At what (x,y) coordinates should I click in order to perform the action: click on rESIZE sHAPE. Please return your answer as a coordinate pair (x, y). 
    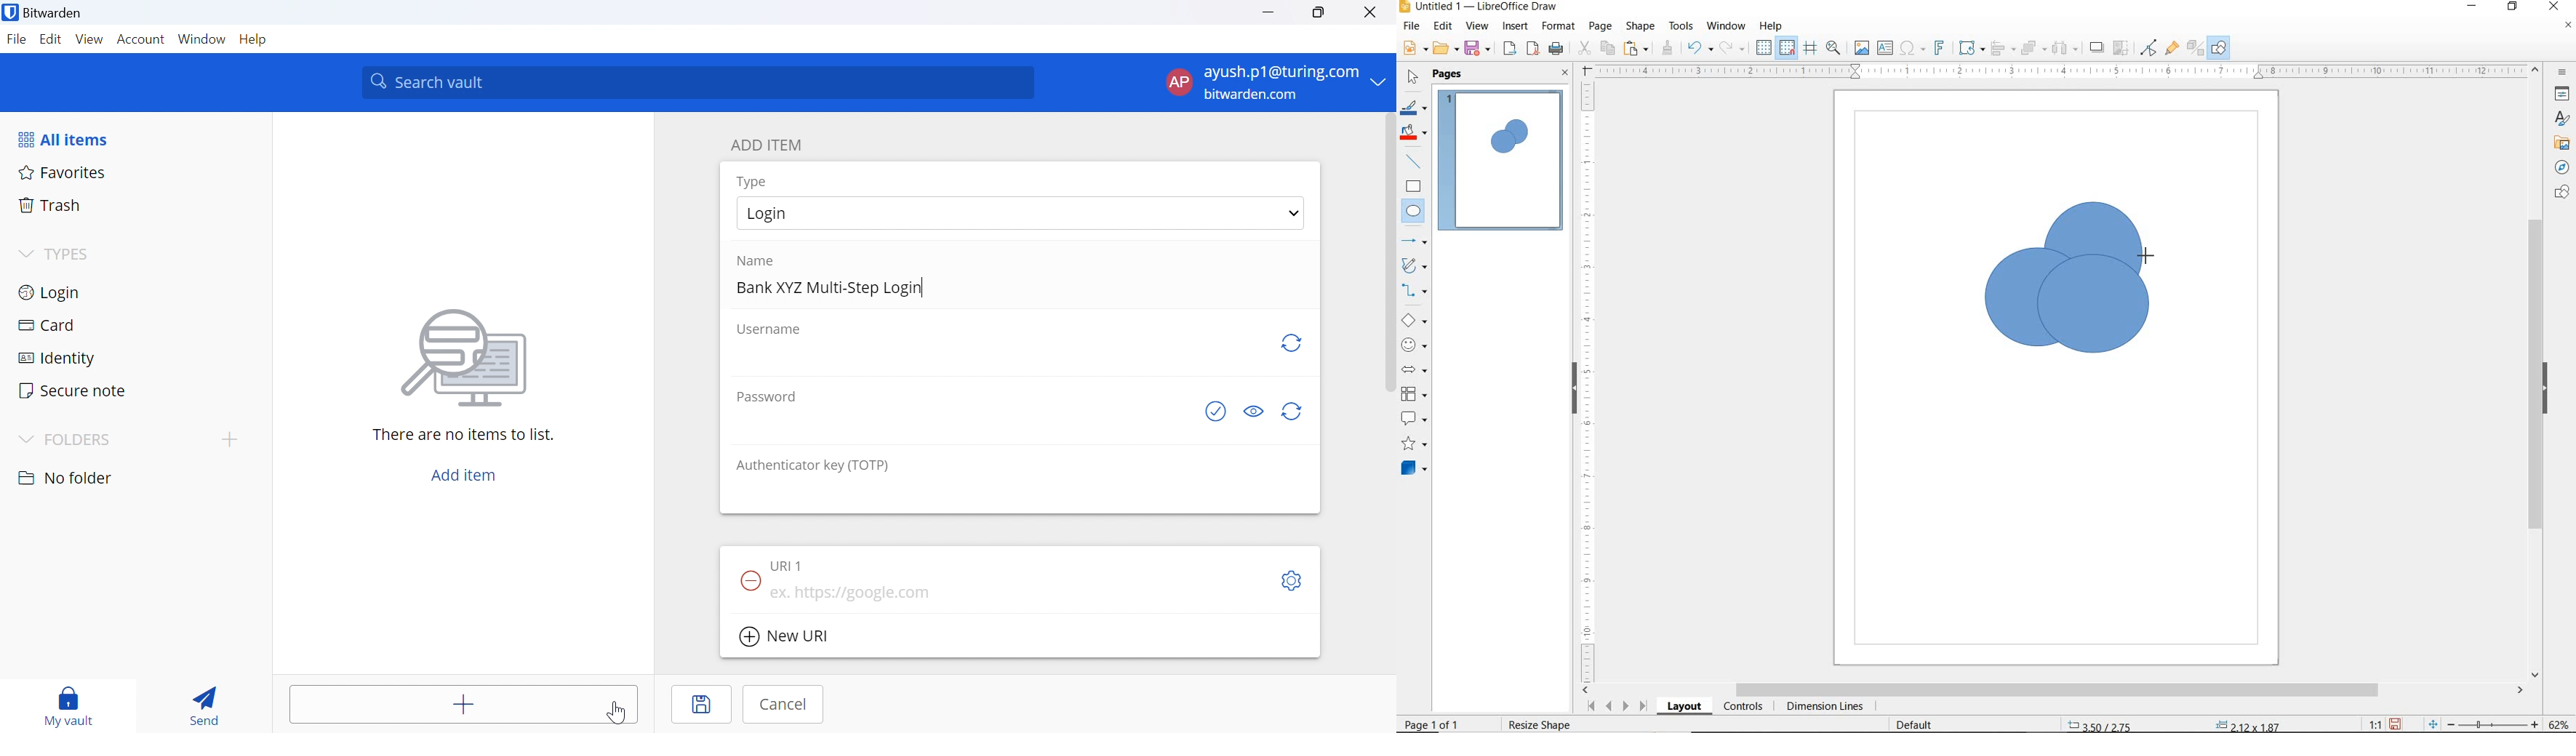
    Looking at the image, I should click on (1538, 724).